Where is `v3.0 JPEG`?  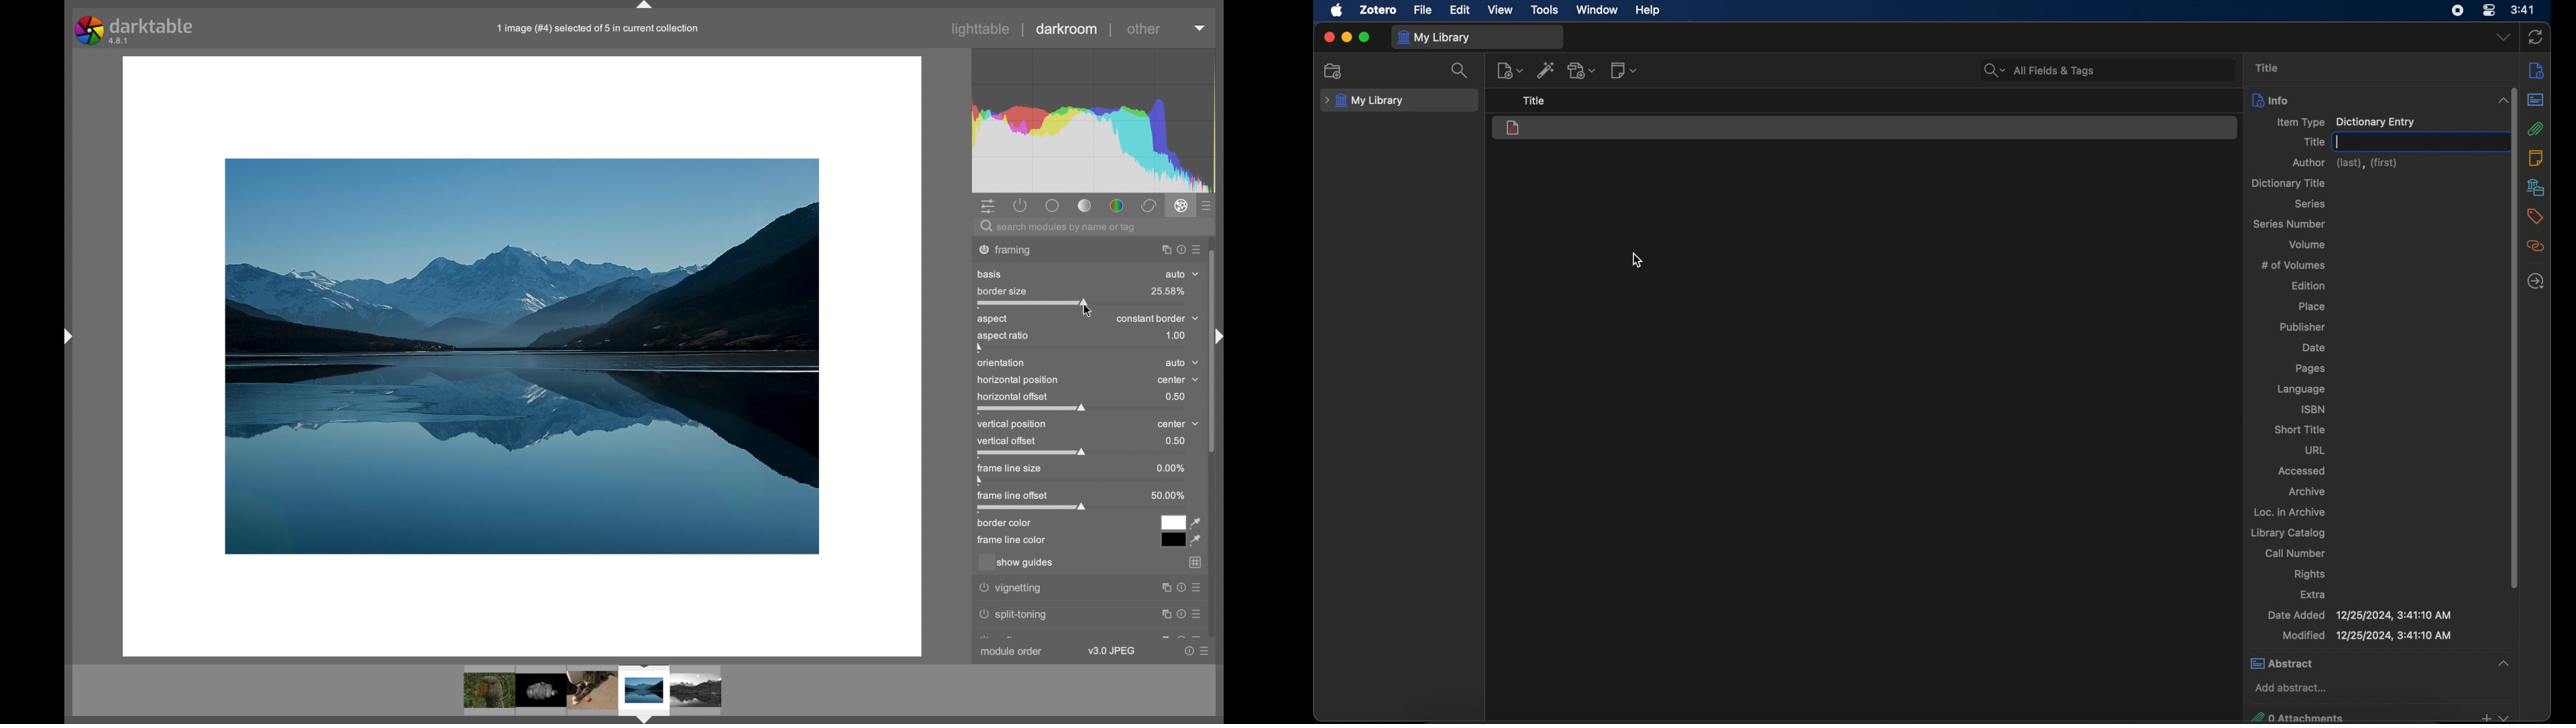 v3.0 JPEG is located at coordinates (1114, 650).